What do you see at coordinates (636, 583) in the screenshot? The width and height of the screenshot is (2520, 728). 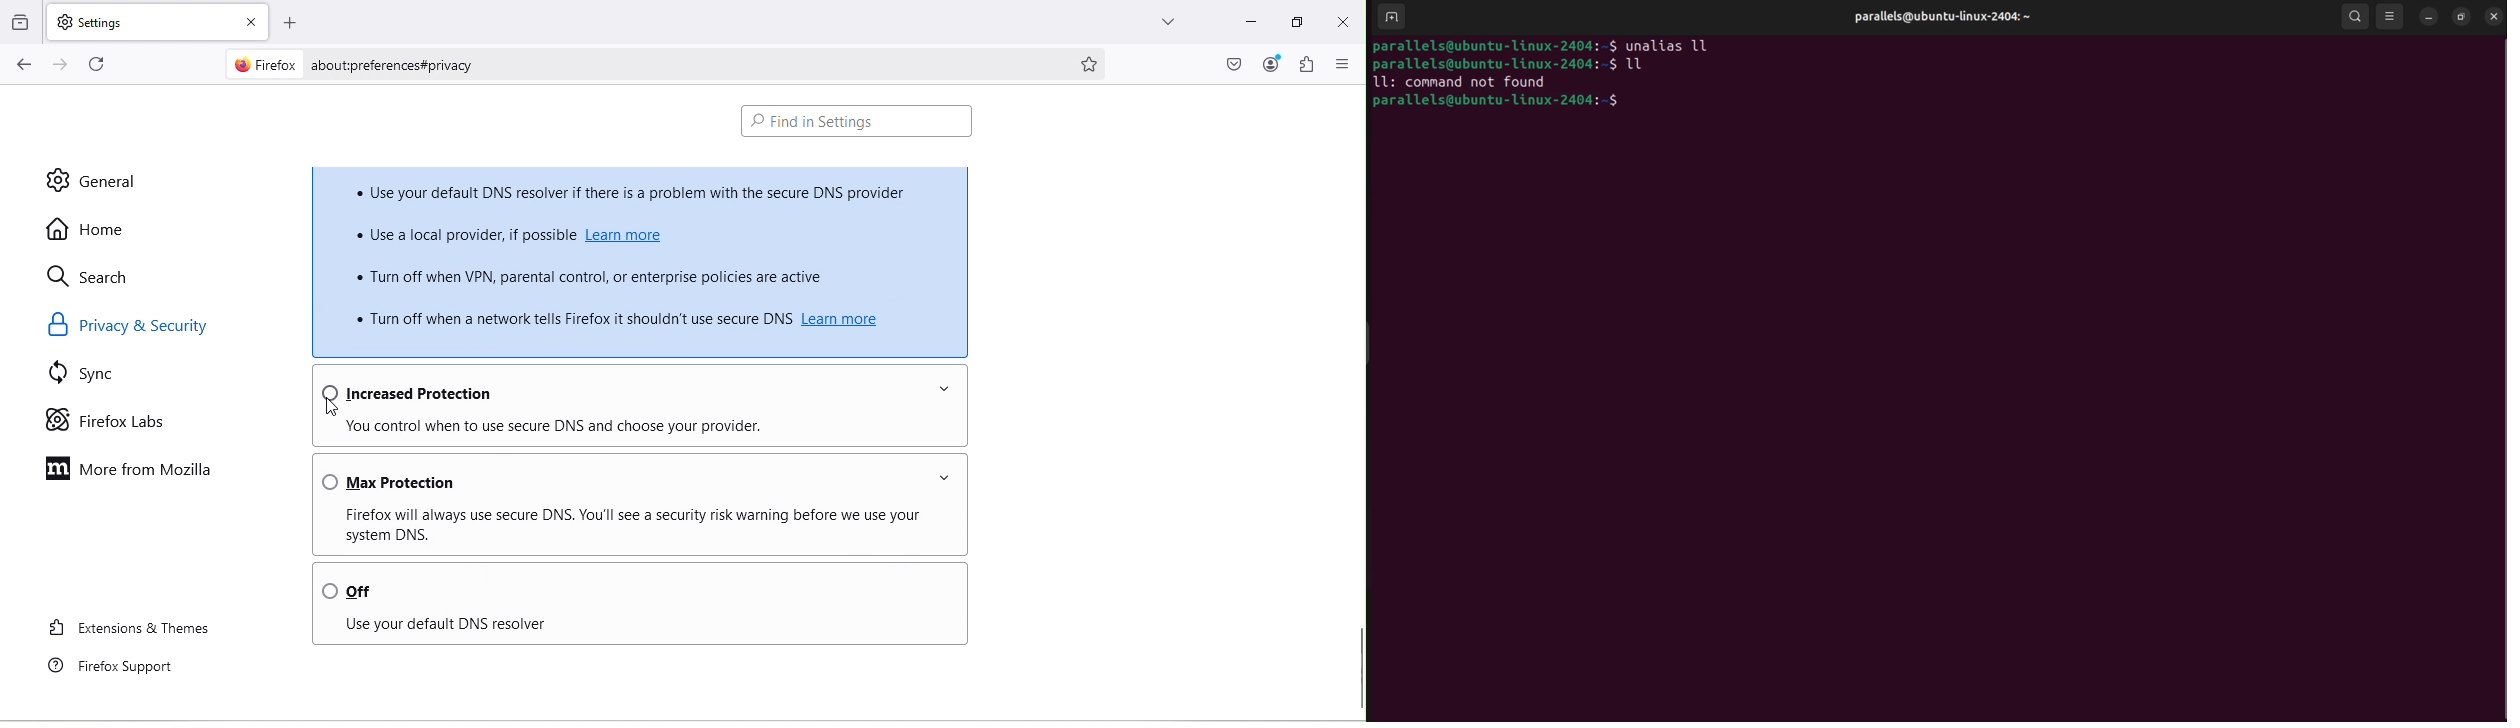 I see `Off` at bounding box center [636, 583].